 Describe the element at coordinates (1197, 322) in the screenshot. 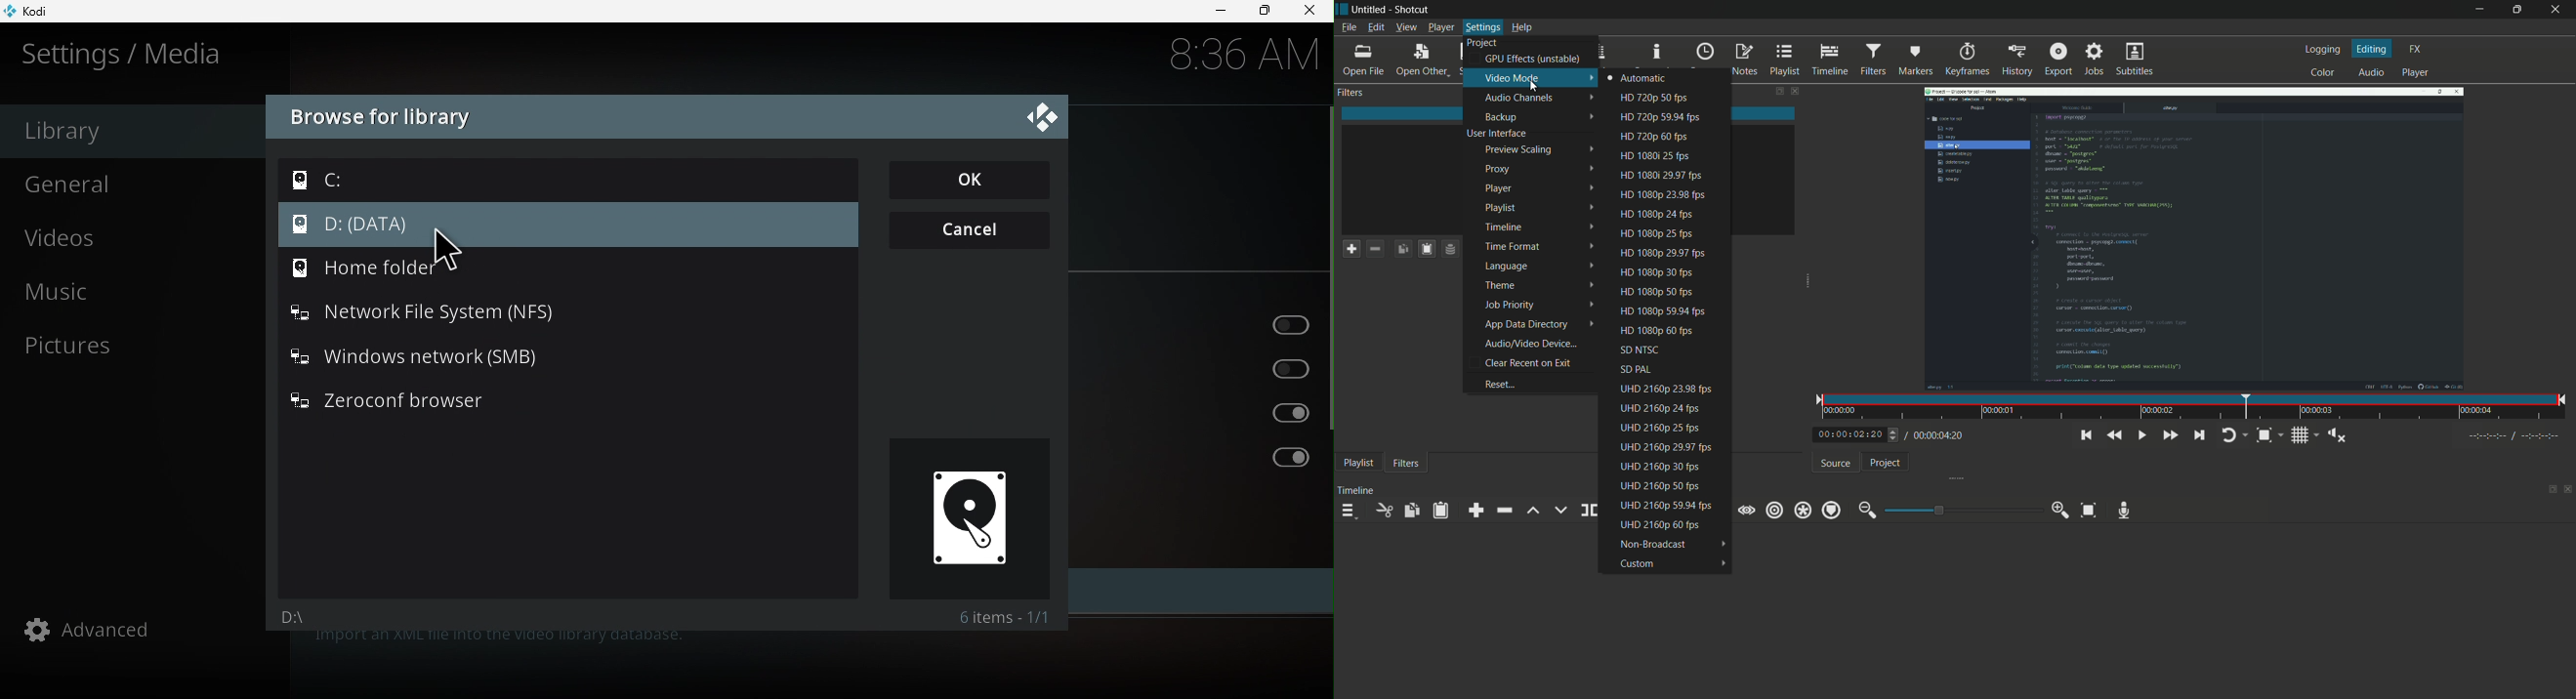

I see `Update library on startup` at that location.